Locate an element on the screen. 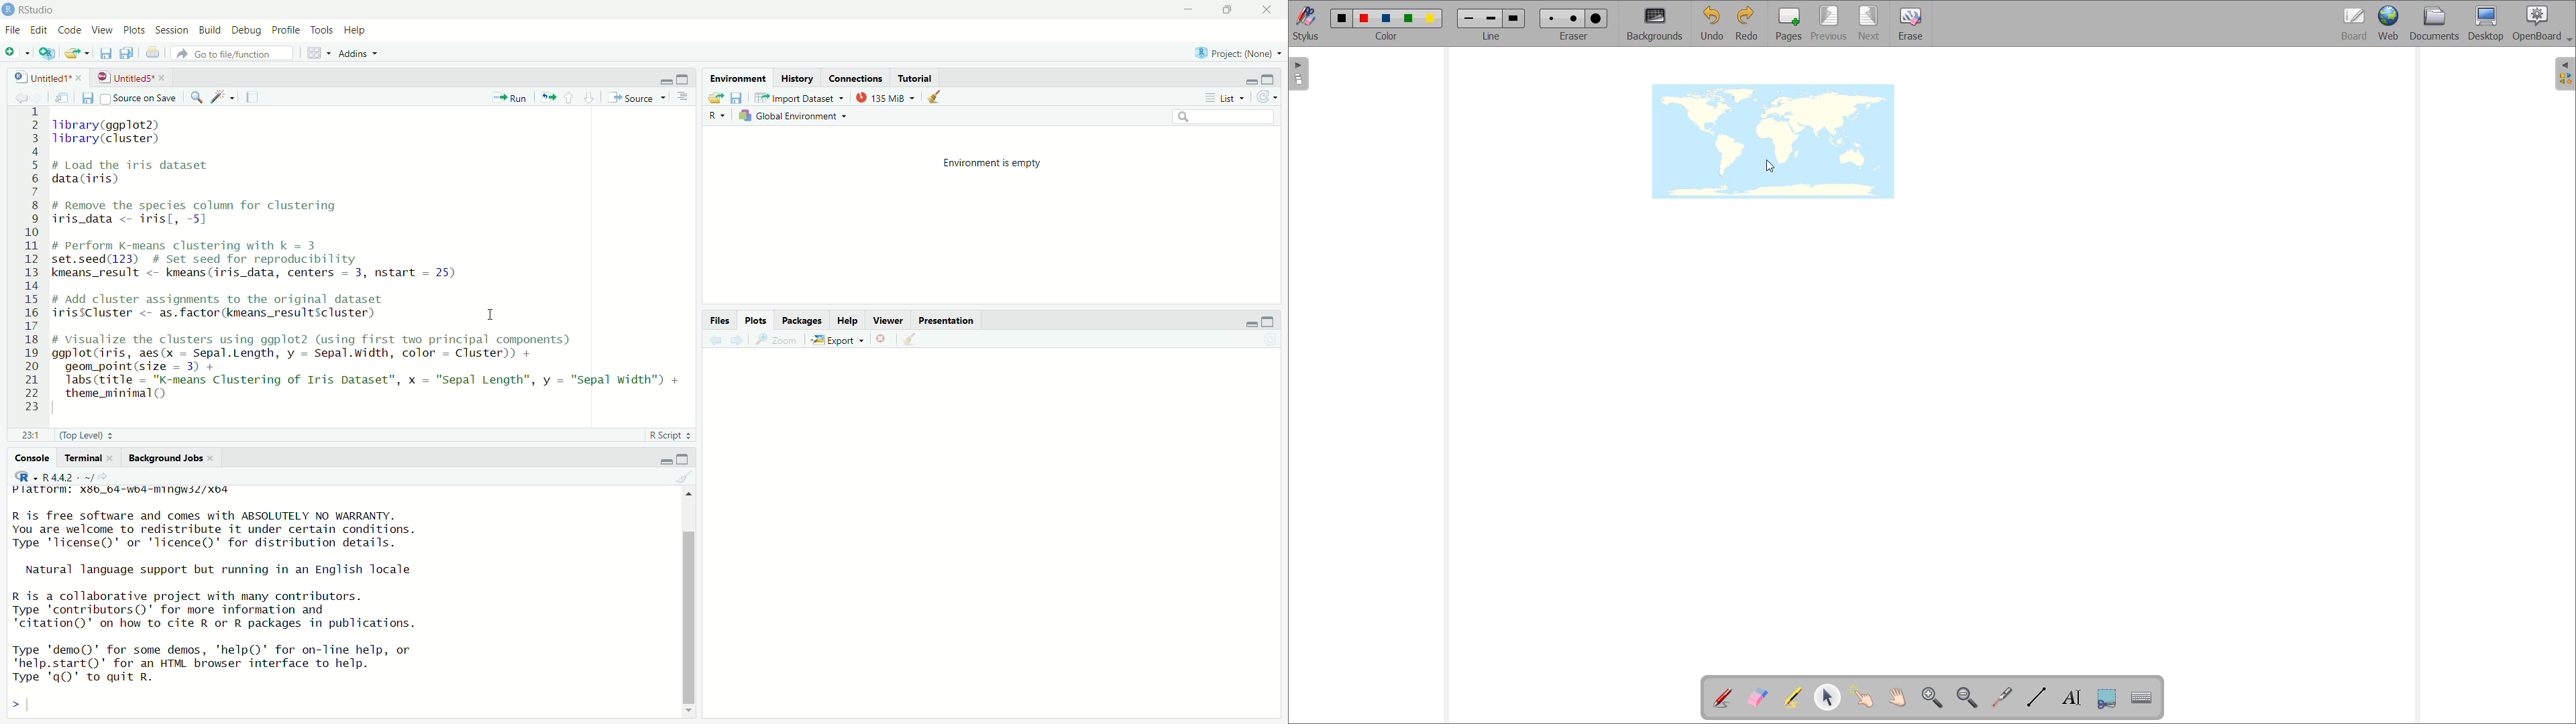  RStudio is located at coordinates (38, 8).